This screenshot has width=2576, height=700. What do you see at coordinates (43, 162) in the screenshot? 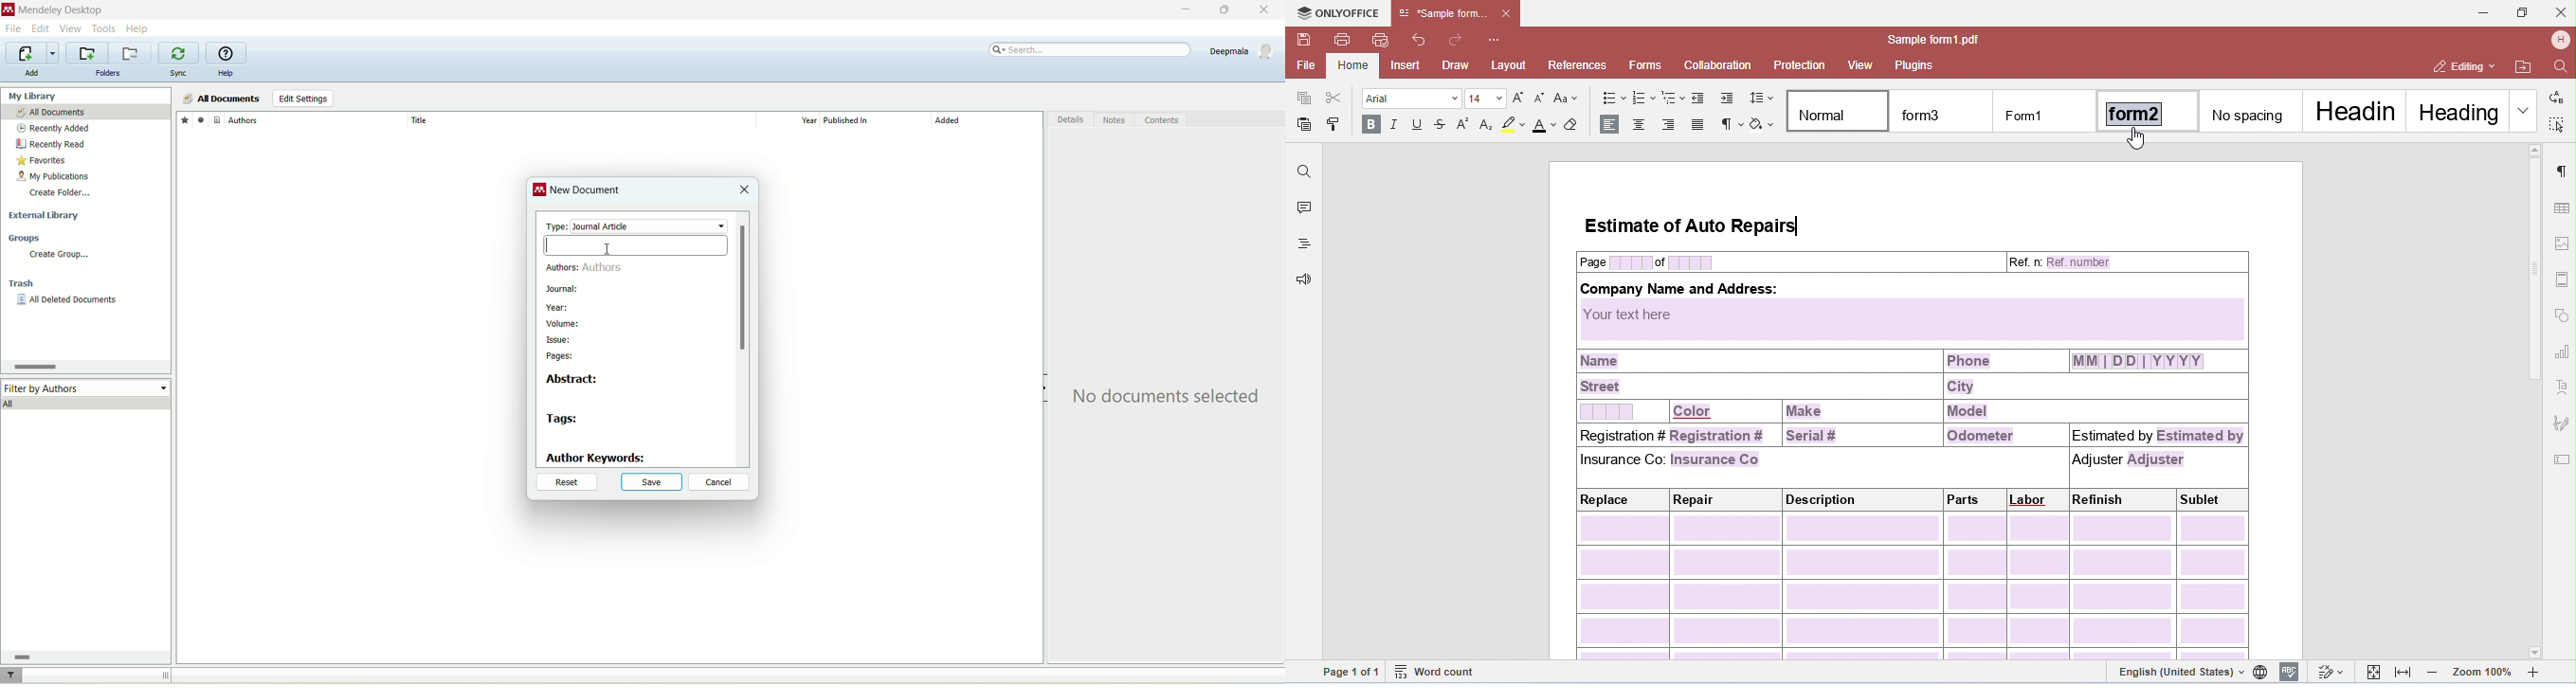
I see `favorites` at bounding box center [43, 162].